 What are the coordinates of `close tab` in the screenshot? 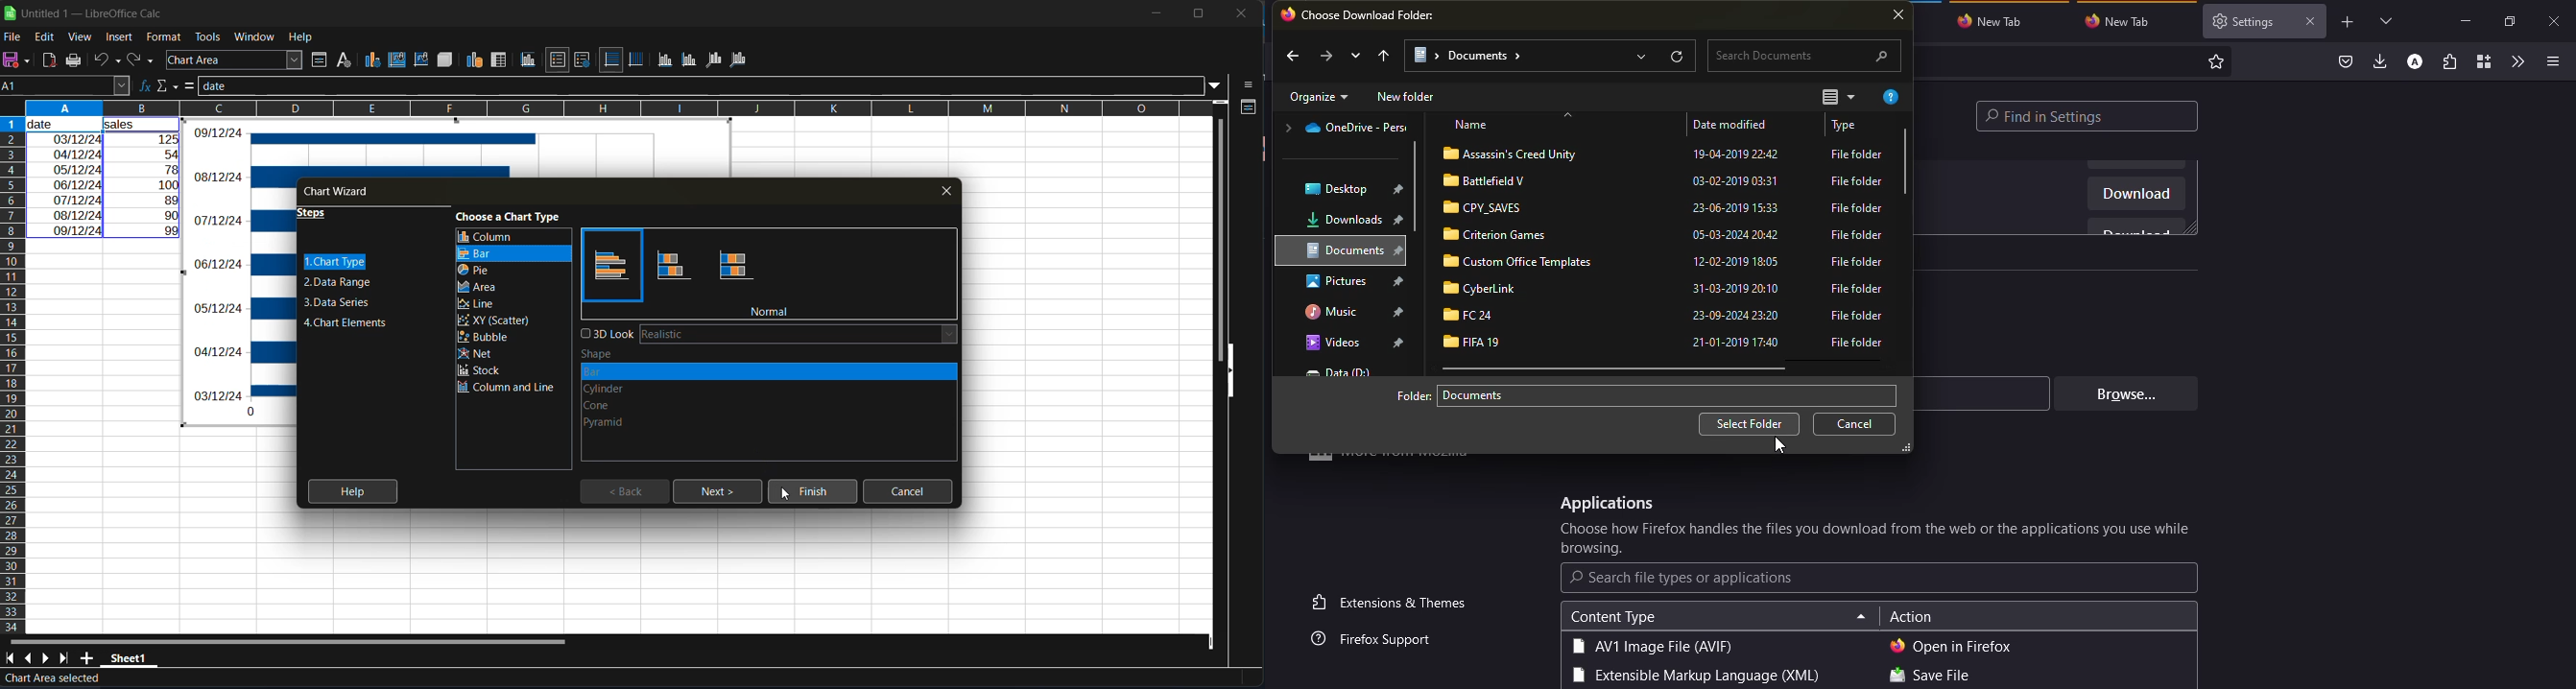 It's located at (948, 189).